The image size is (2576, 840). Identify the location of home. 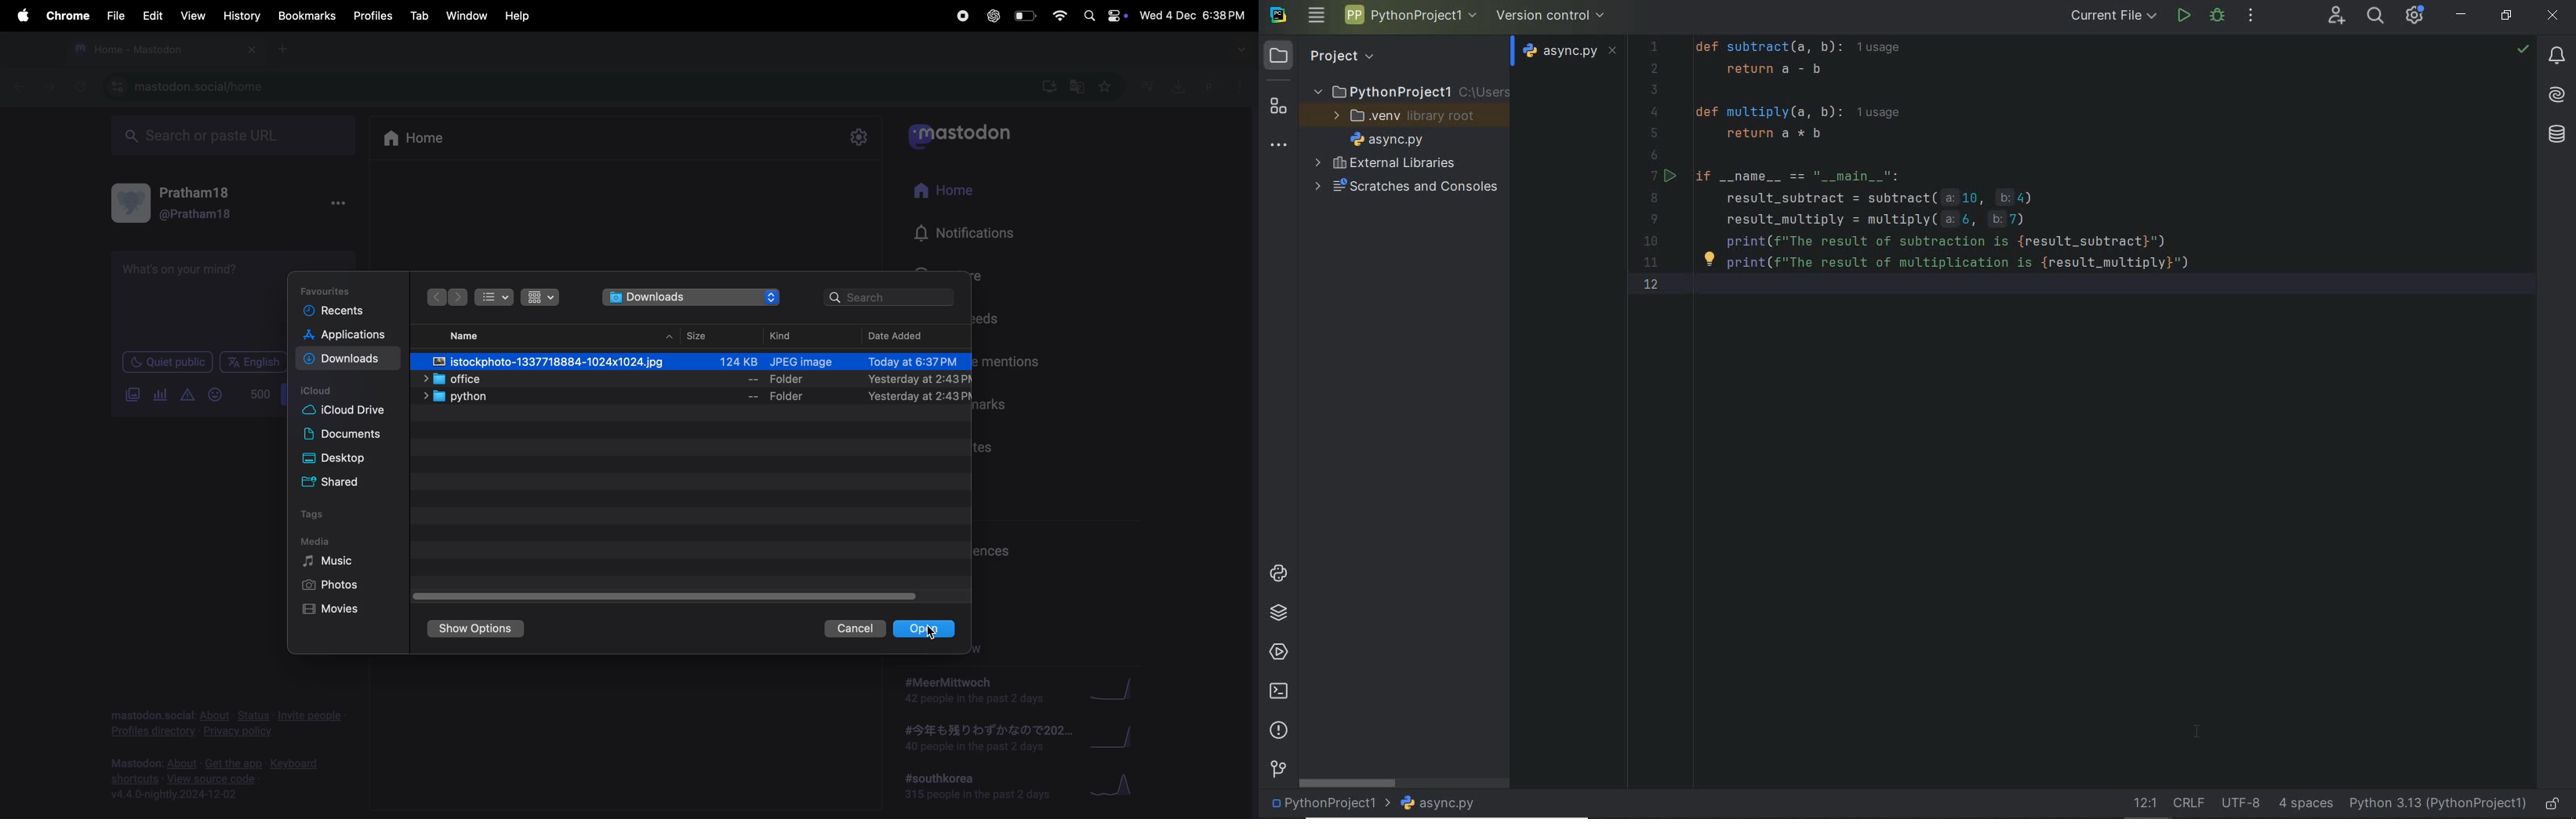
(949, 194).